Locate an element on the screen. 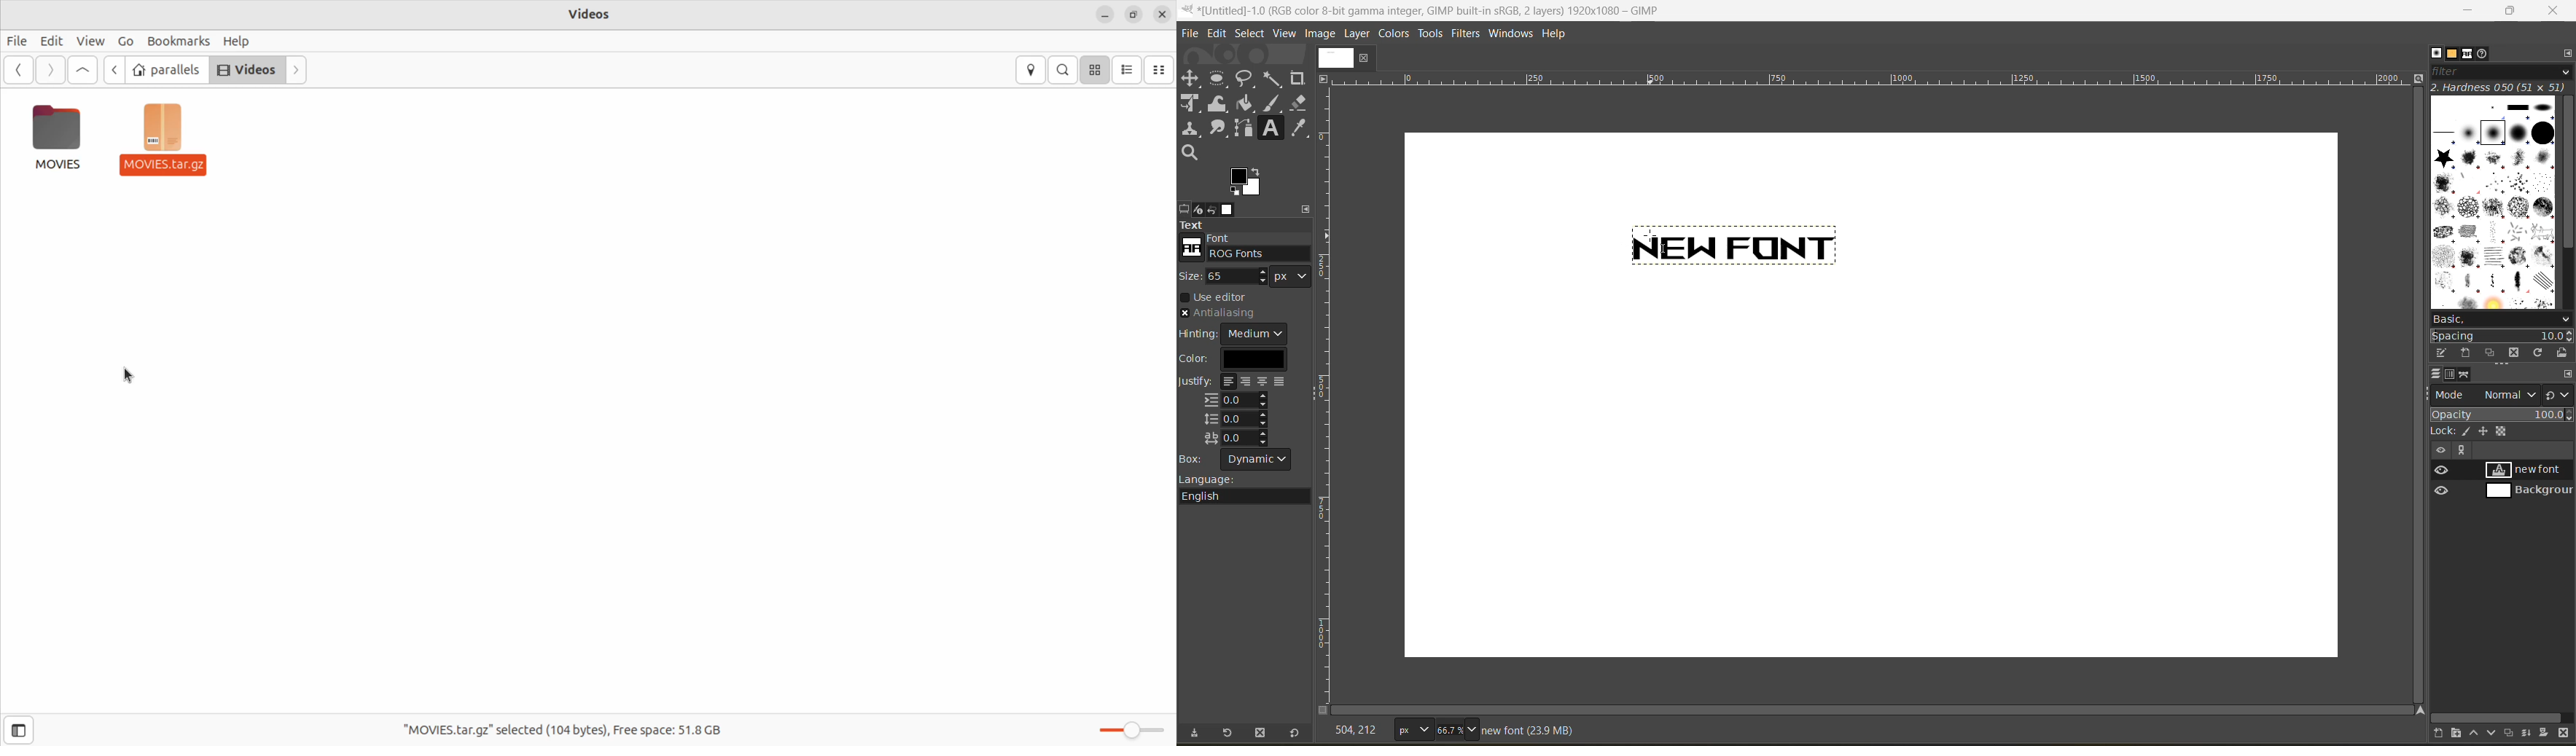 This screenshot has width=2576, height=756. vertical scroll bar is located at coordinates (2567, 175).